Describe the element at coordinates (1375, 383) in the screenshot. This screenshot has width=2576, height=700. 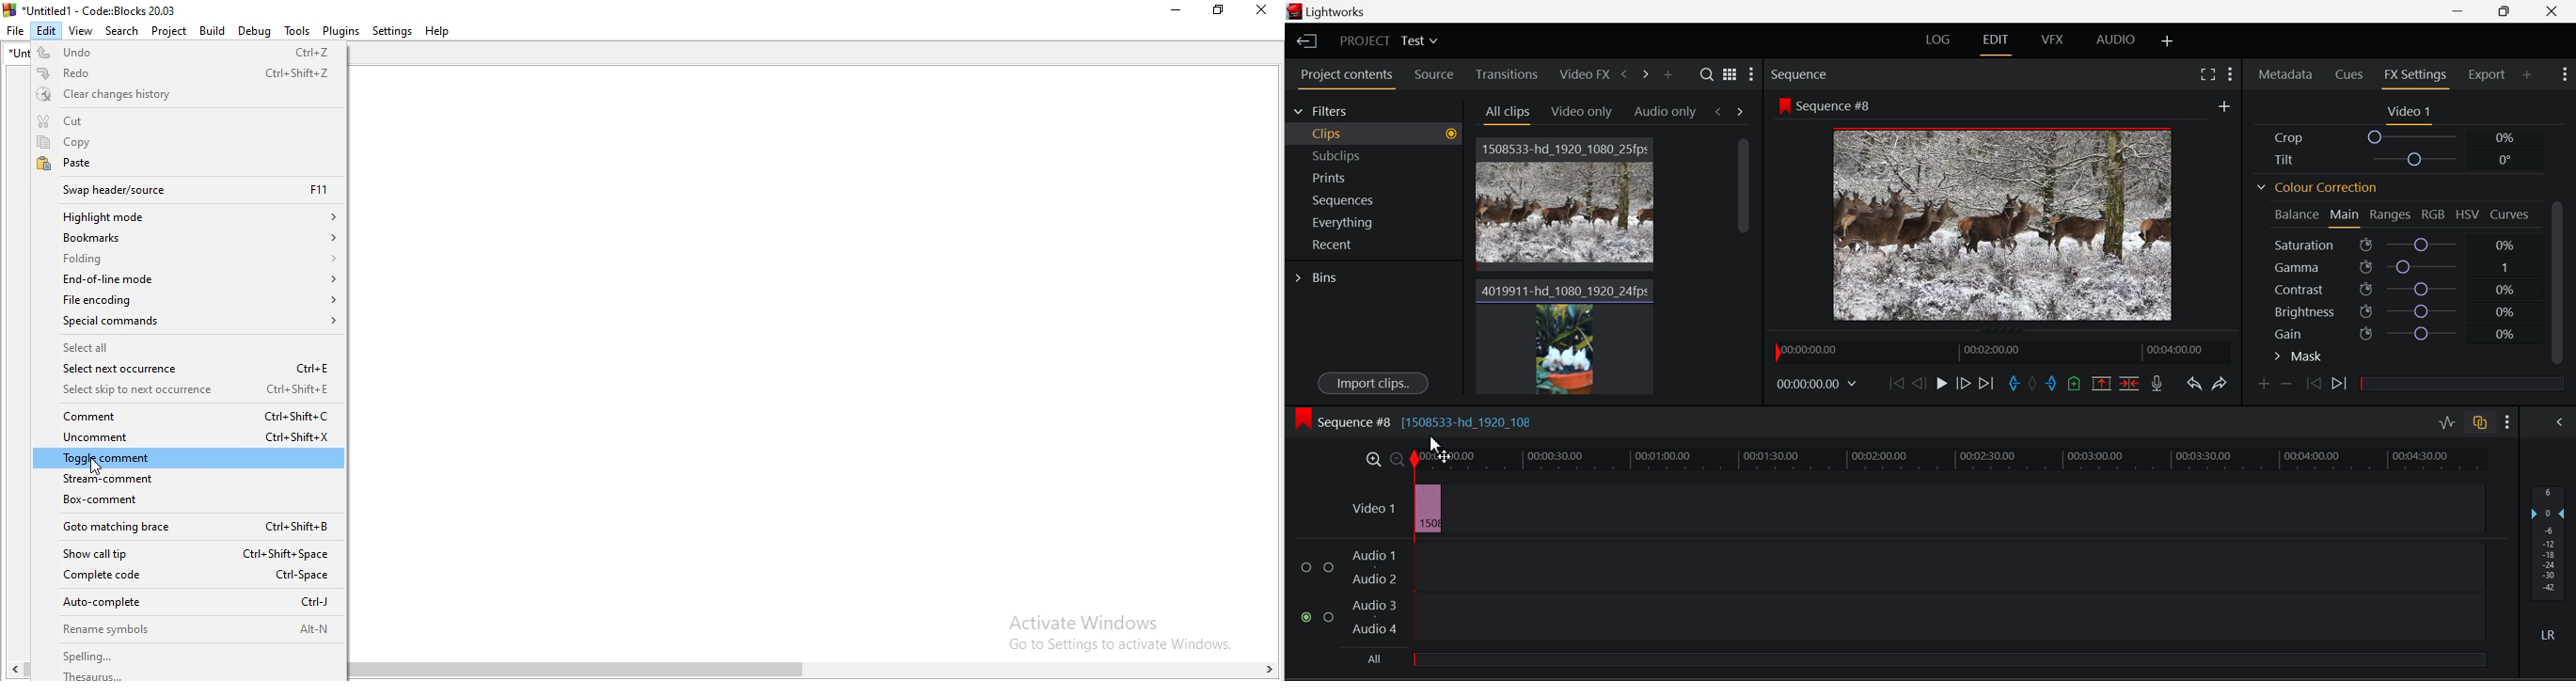
I see `Import Clips` at that location.